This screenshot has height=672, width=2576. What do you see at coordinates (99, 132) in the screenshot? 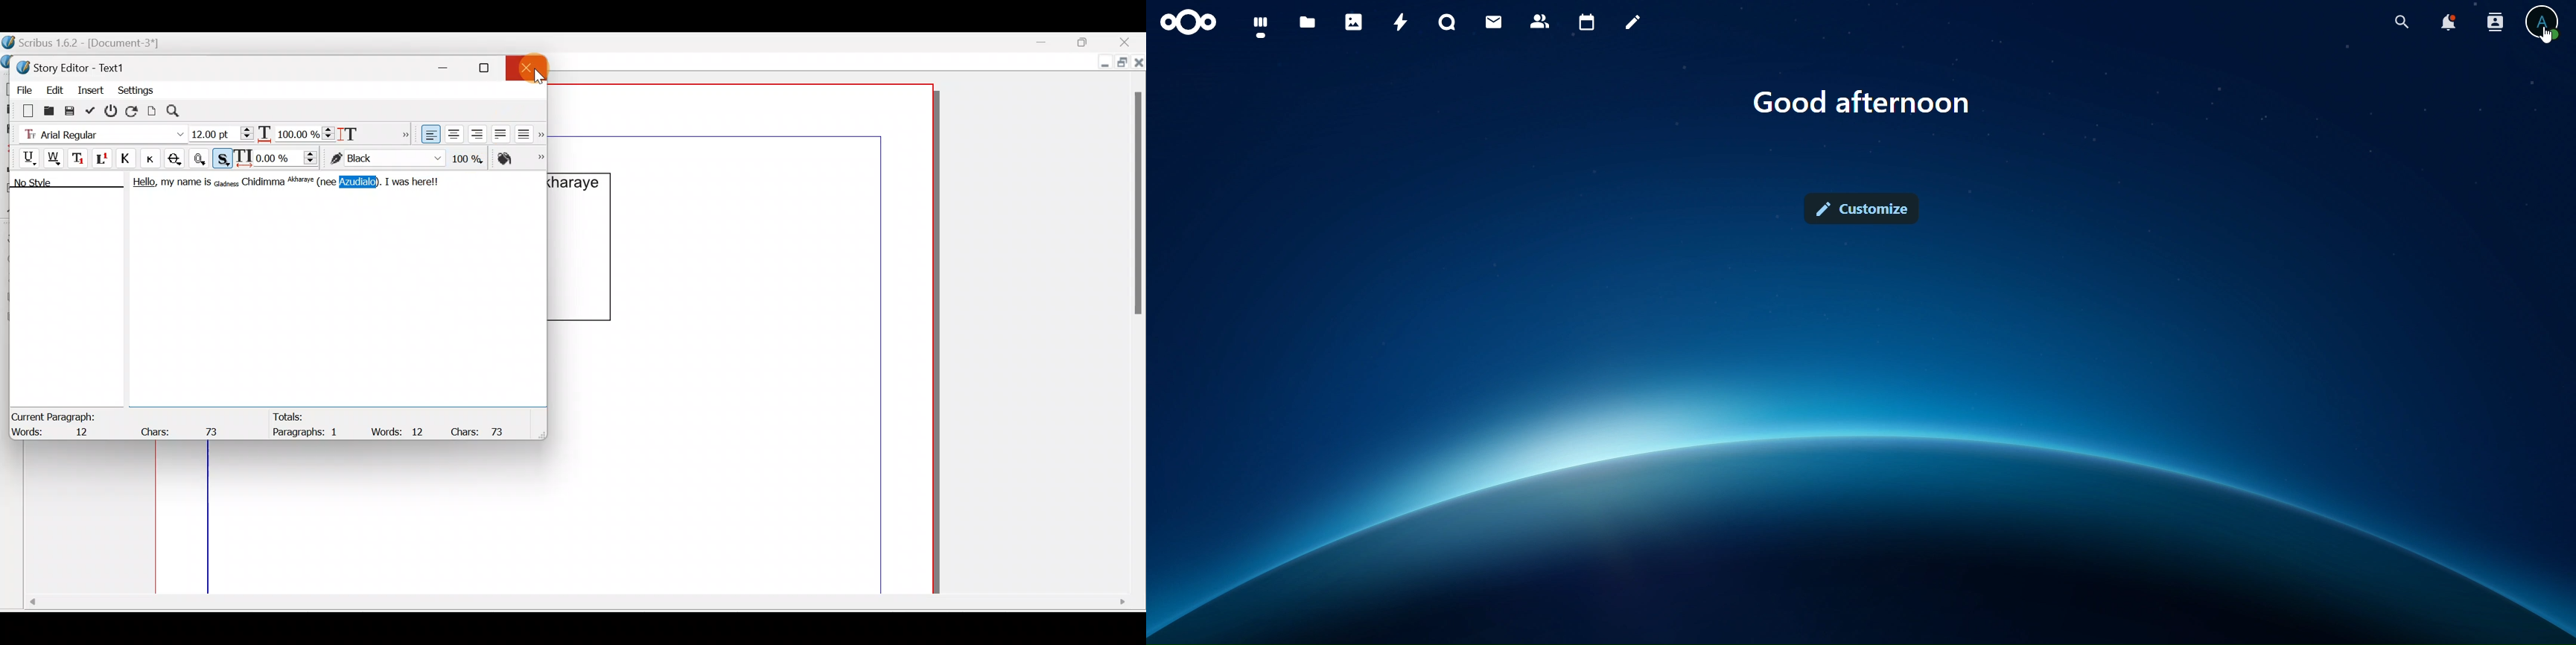
I see `Font type - Arial Regular` at bounding box center [99, 132].